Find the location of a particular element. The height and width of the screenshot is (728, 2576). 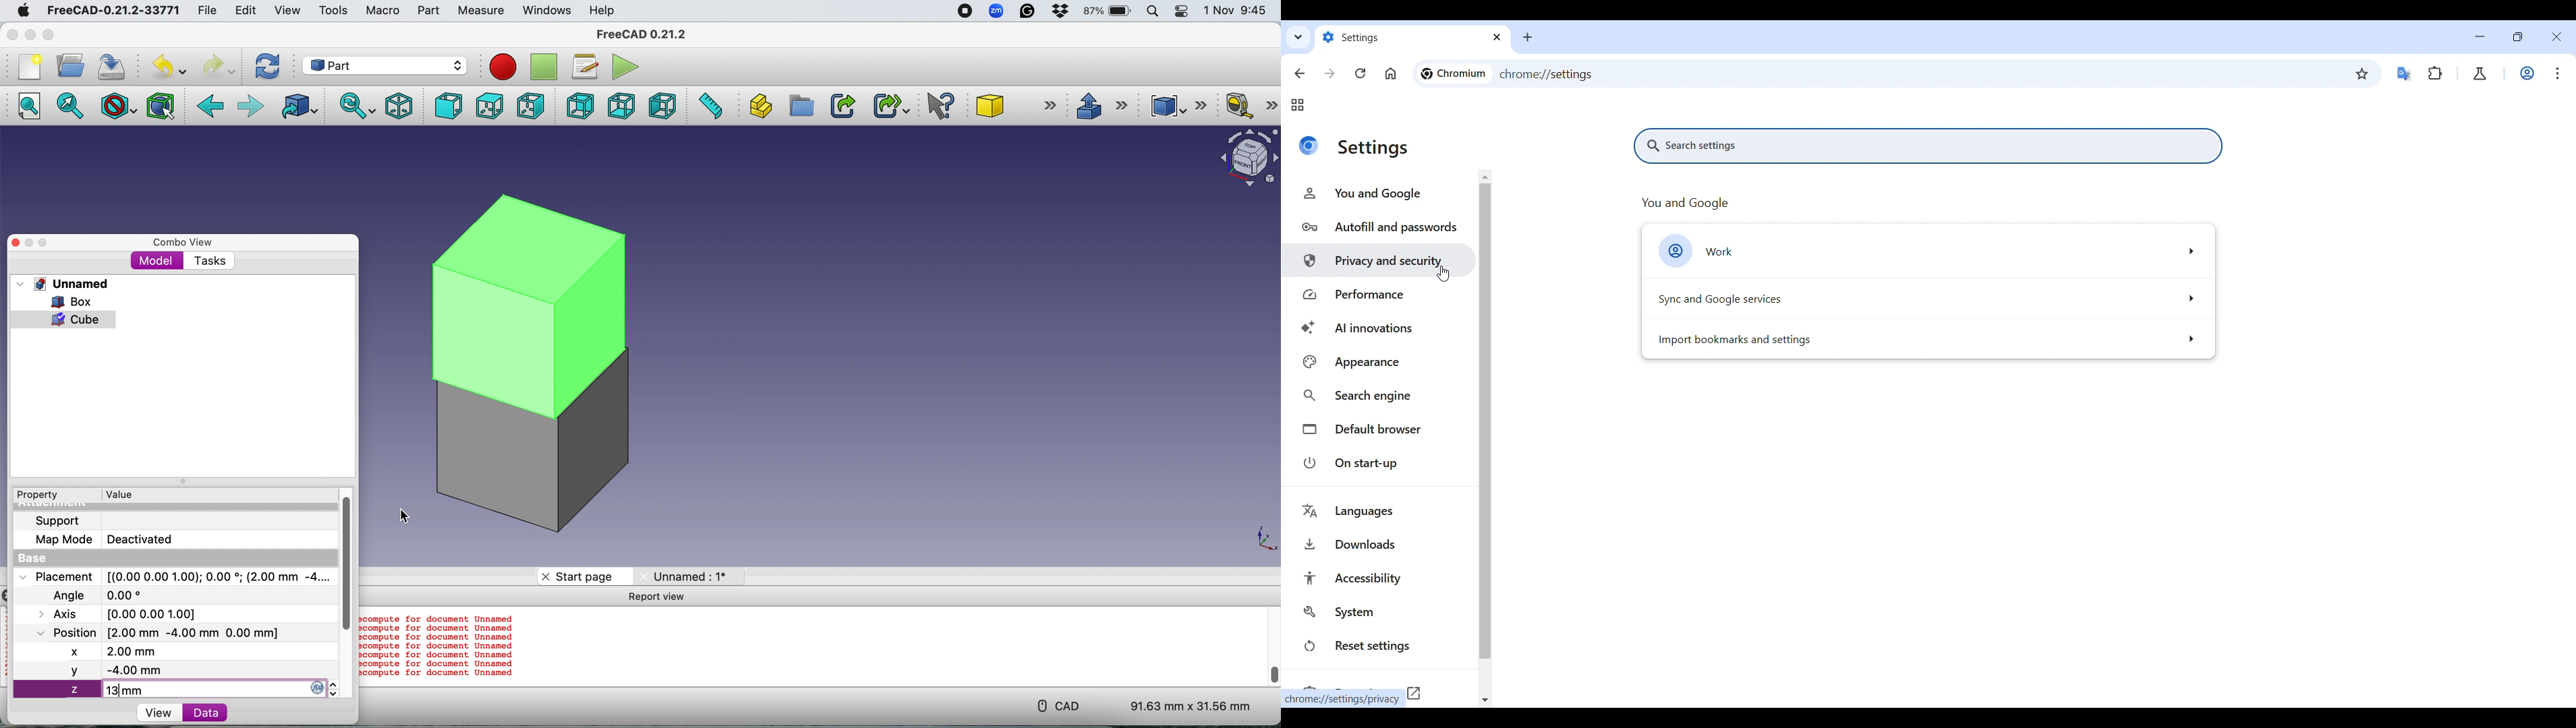

Data is located at coordinates (228, 713).